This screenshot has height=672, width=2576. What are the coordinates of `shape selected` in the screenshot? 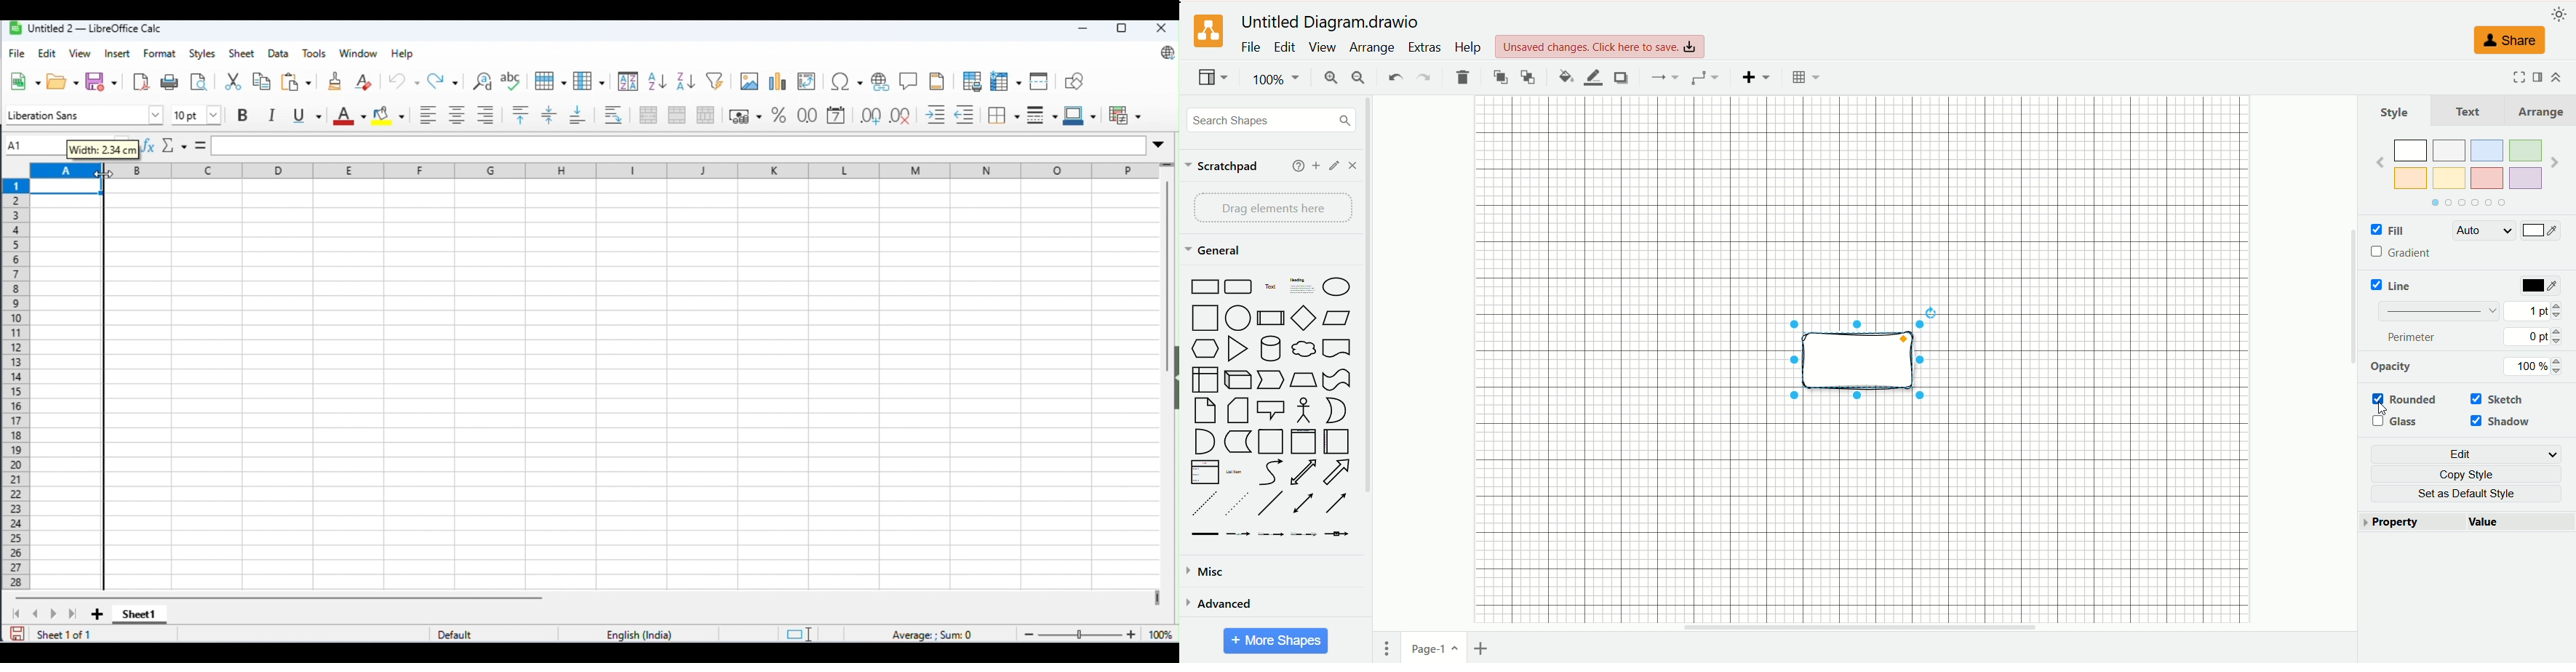 It's located at (1862, 363).